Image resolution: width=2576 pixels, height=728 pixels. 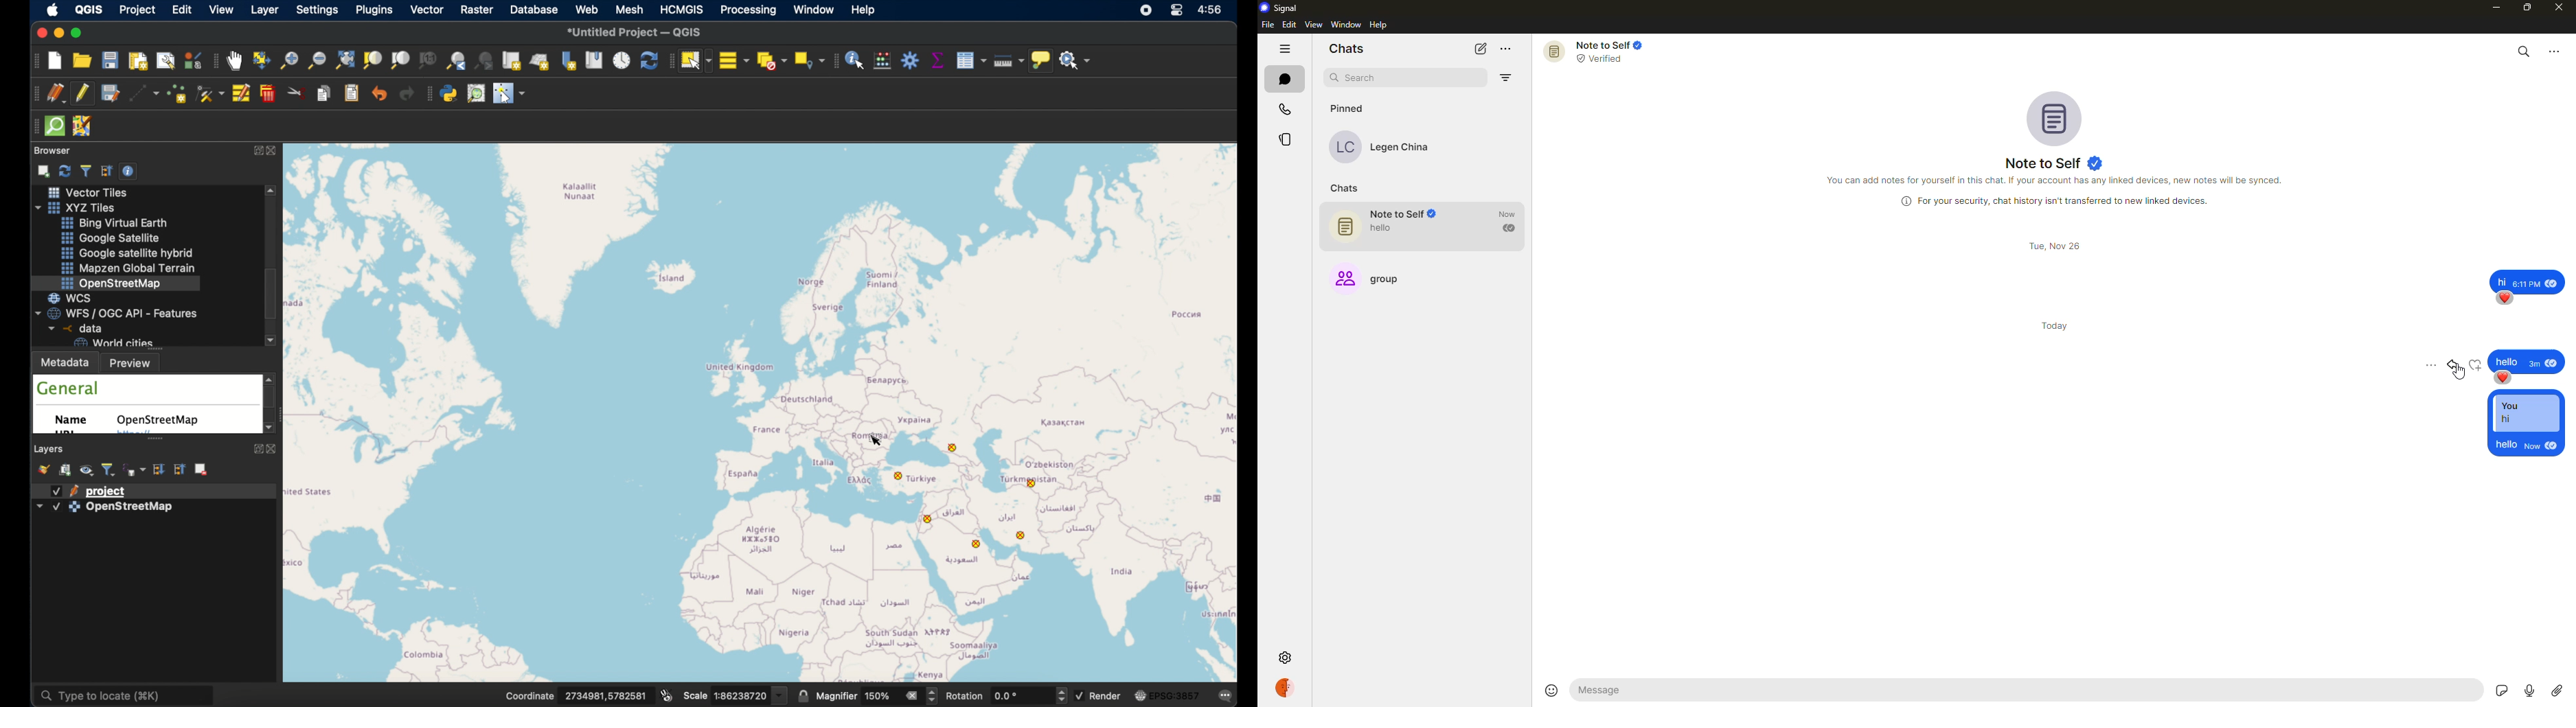 What do you see at coordinates (1288, 24) in the screenshot?
I see `edit` at bounding box center [1288, 24].